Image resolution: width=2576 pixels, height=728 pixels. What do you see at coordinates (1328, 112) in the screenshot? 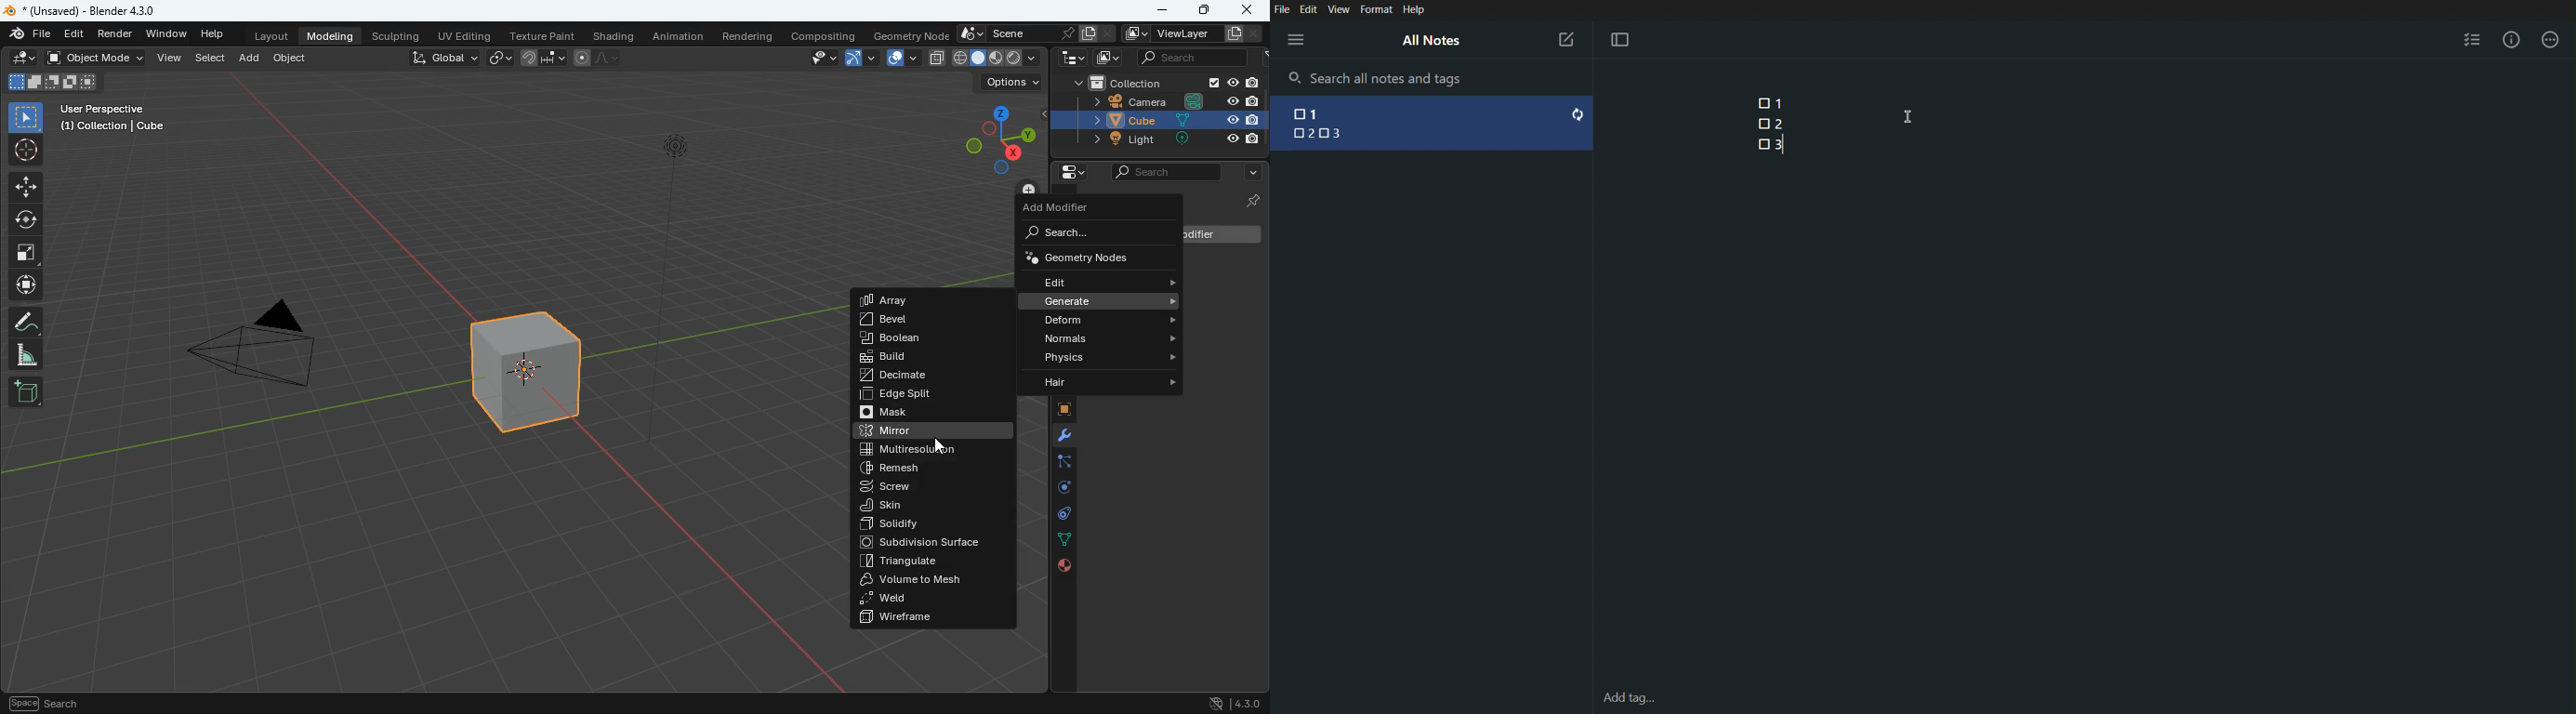
I see `1` at bounding box center [1328, 112].